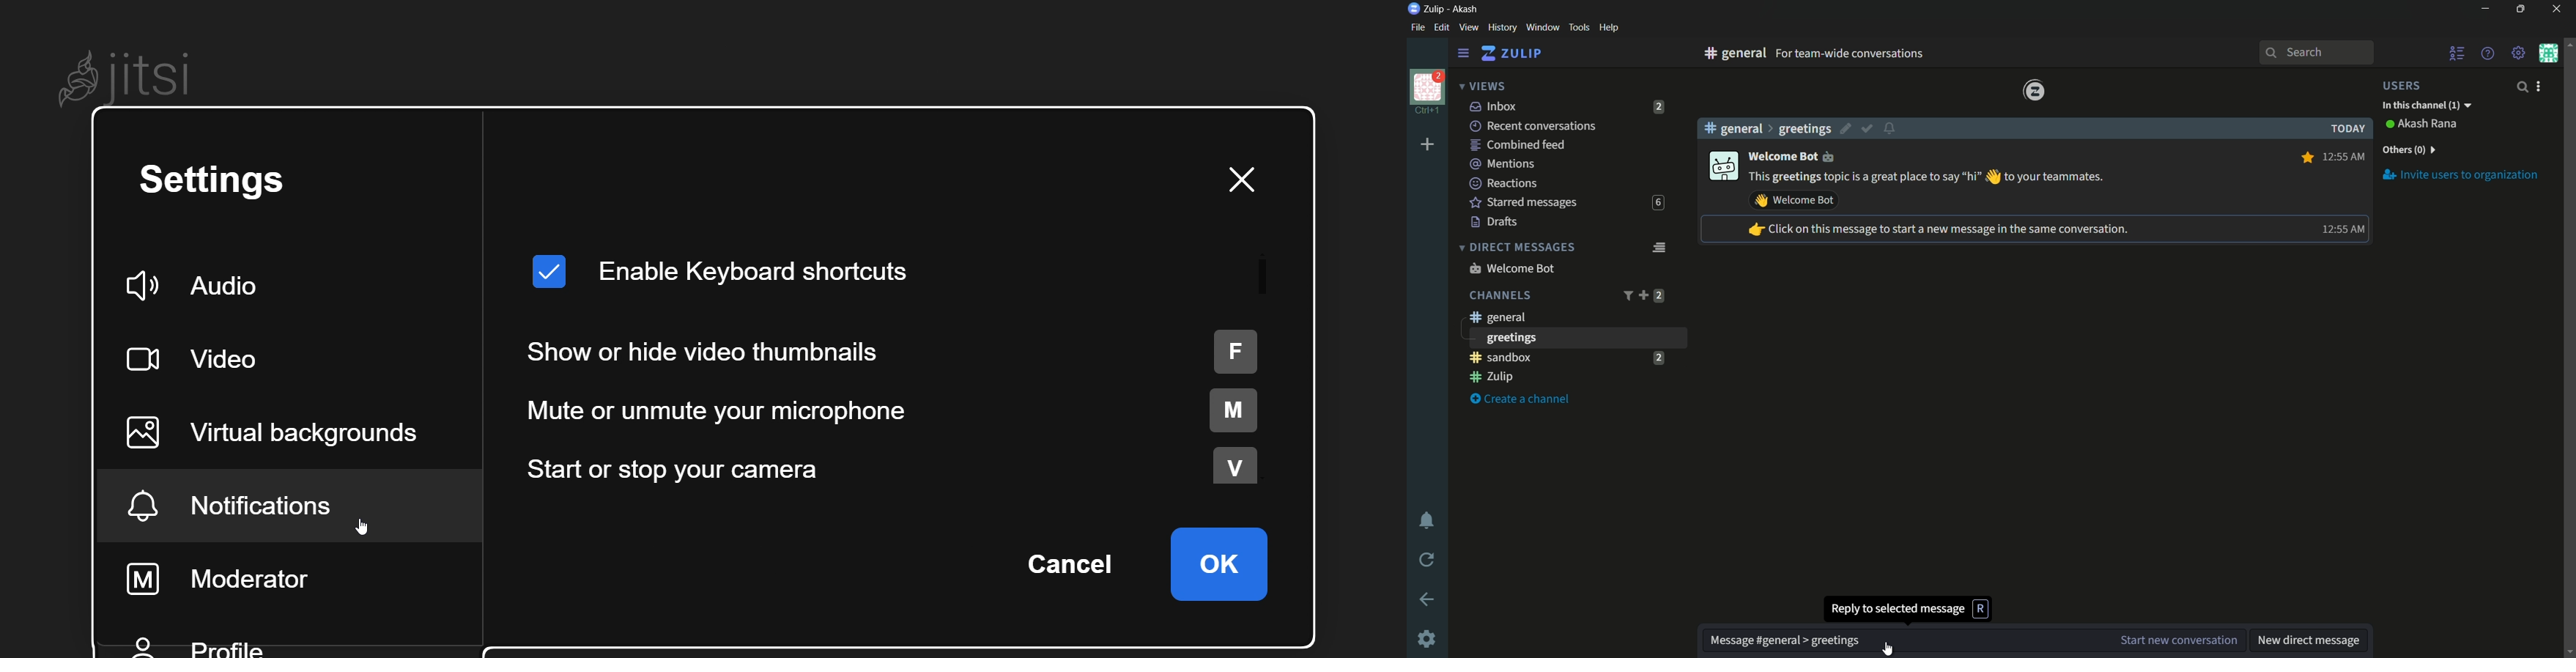 This screenshot has height=672, width=2576. Describe the element at coordinates (1427, 86) in the screenshot. I see `profile` at that location.